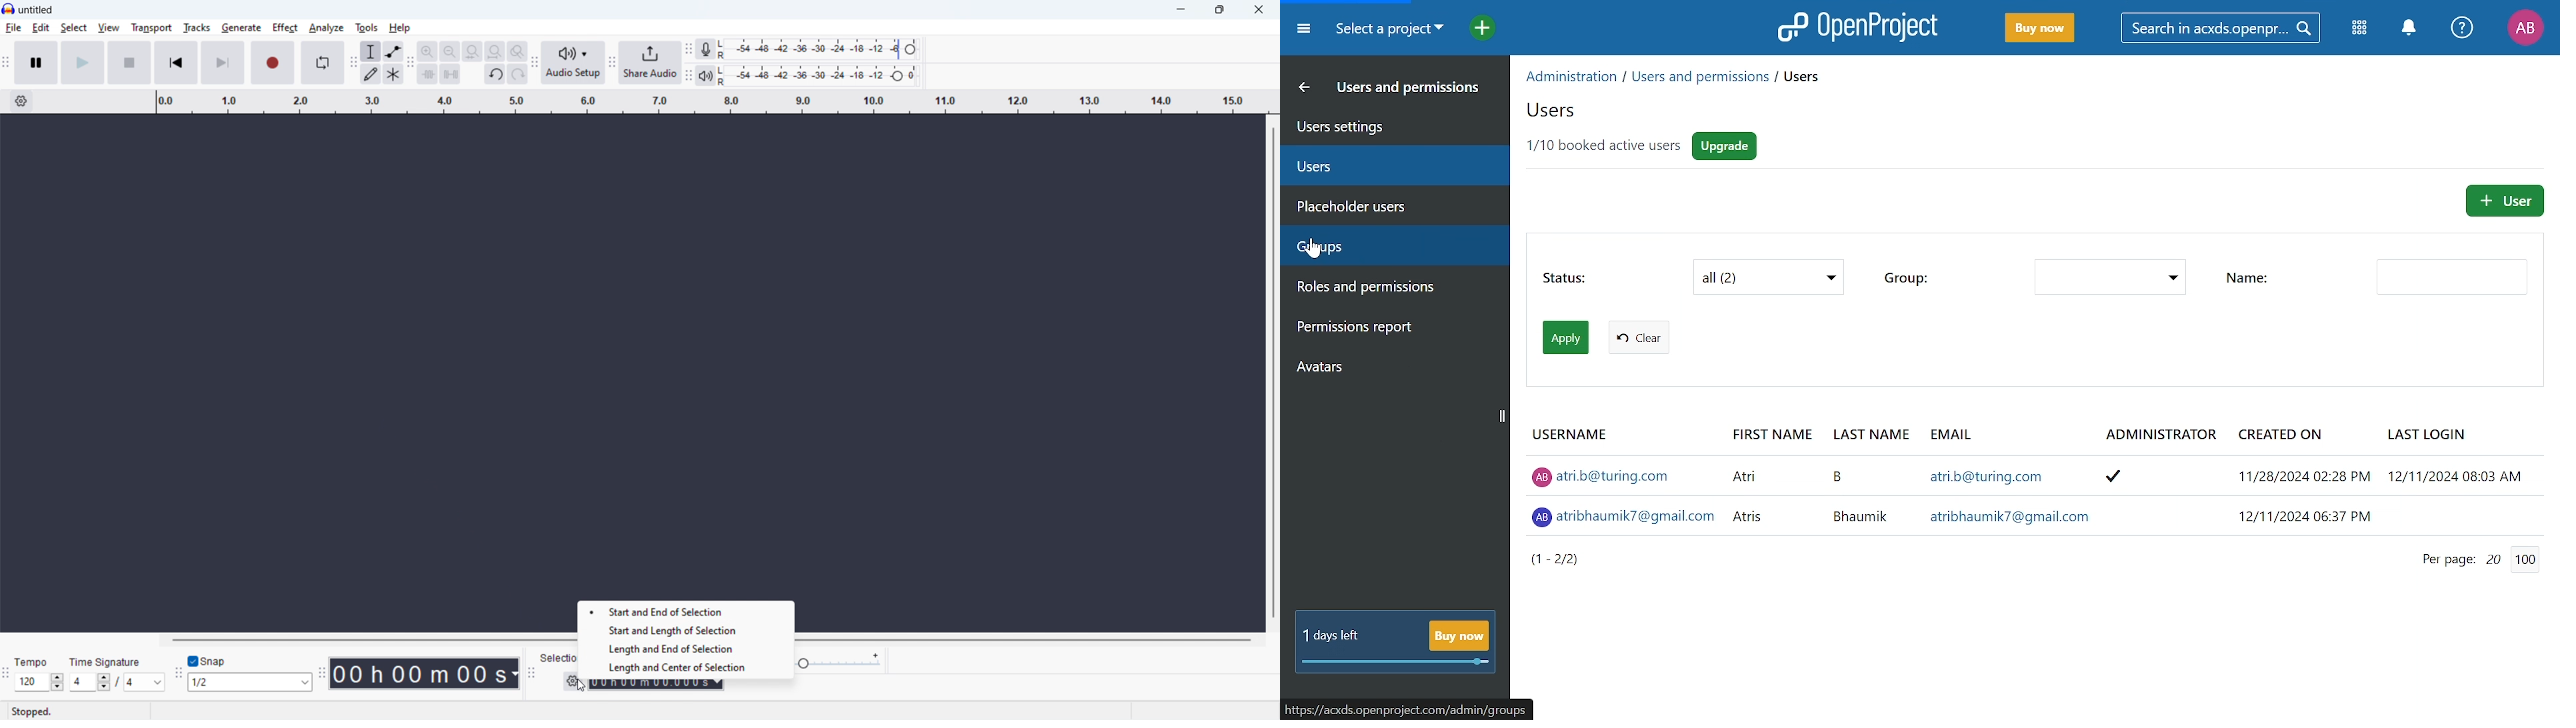 The height and width of the screenshot is (728, 2576). I want to click on analyze, so click(327, 28).